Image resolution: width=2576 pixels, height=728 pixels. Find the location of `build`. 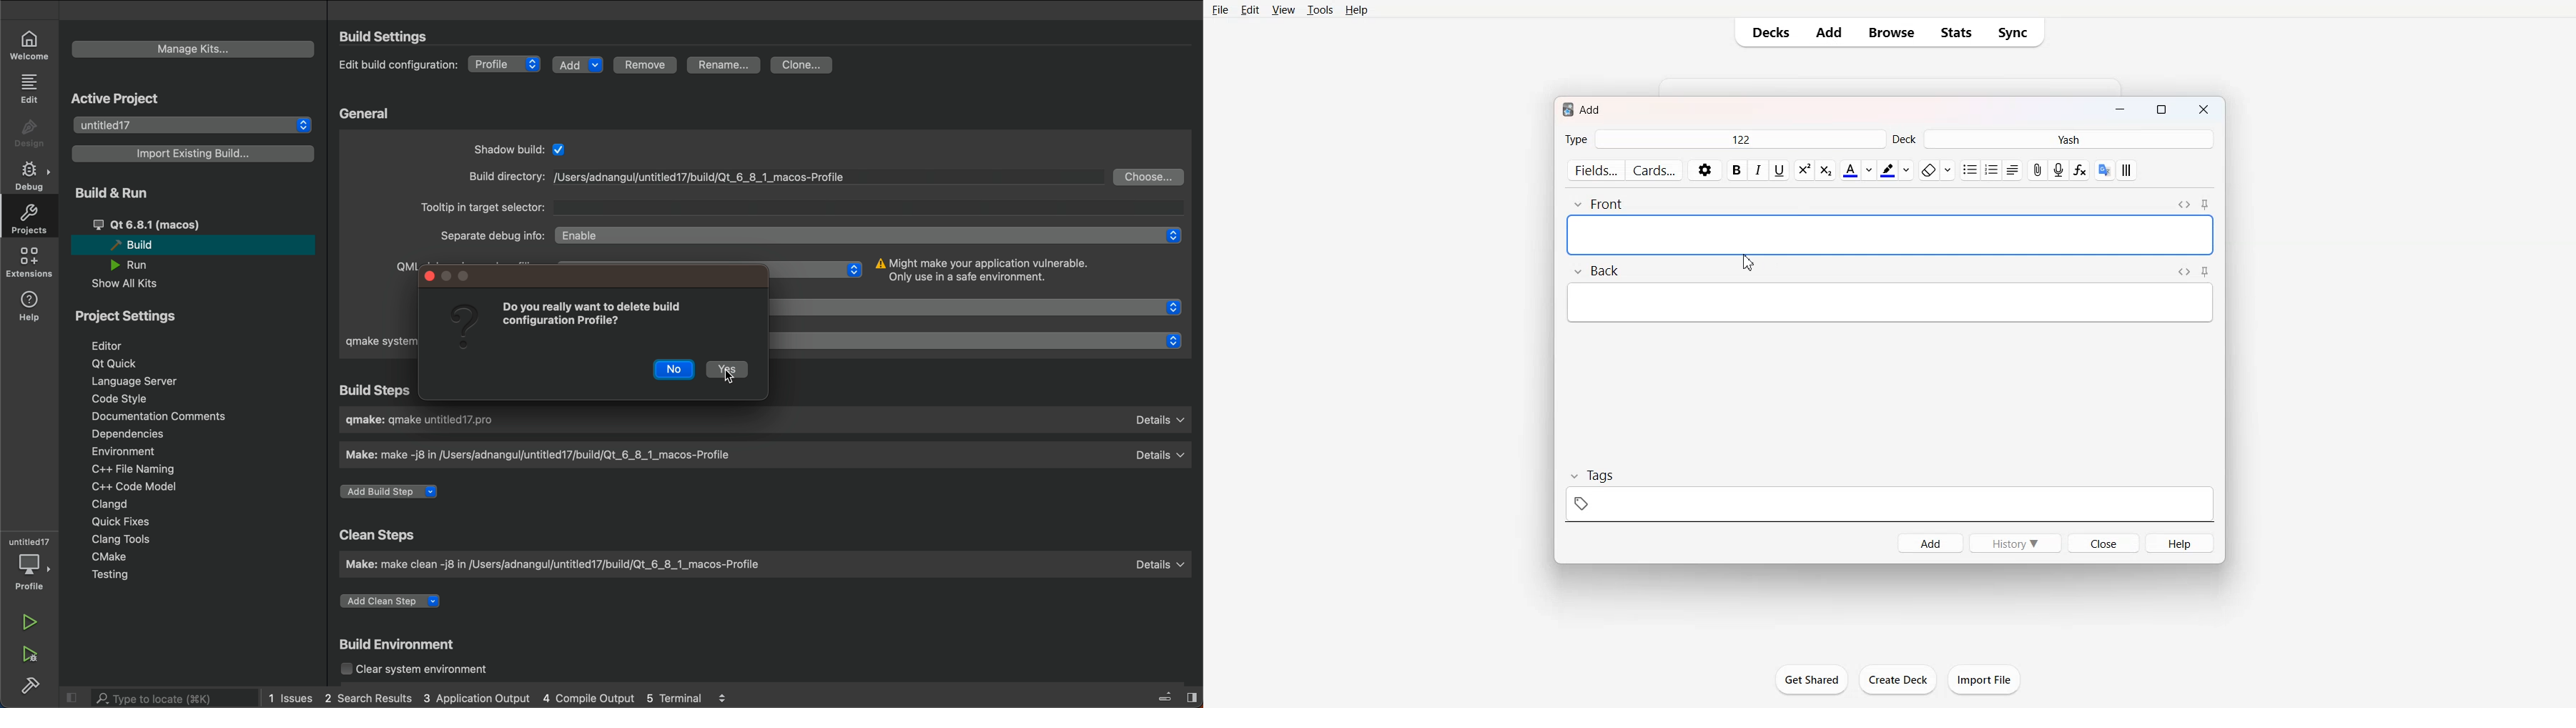

build is located at coordinates (149, 246).